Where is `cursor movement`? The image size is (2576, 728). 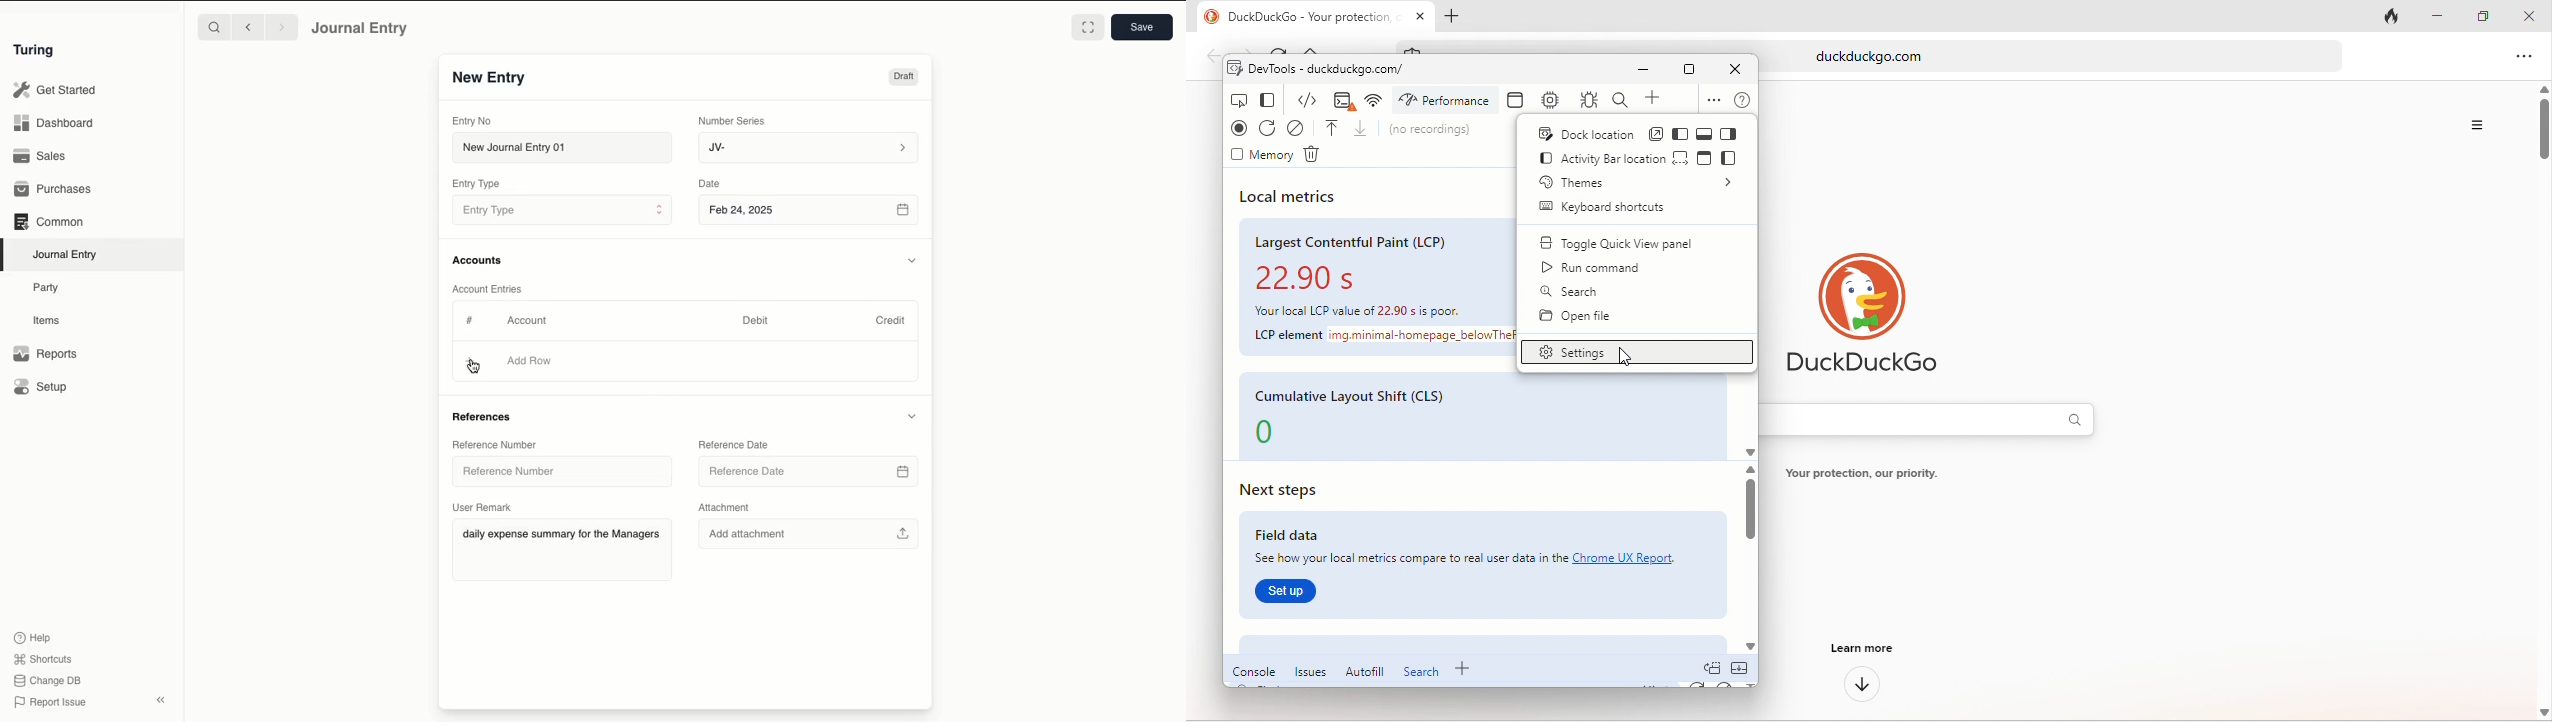 cursor movement is located at coordinates (1627, 359).